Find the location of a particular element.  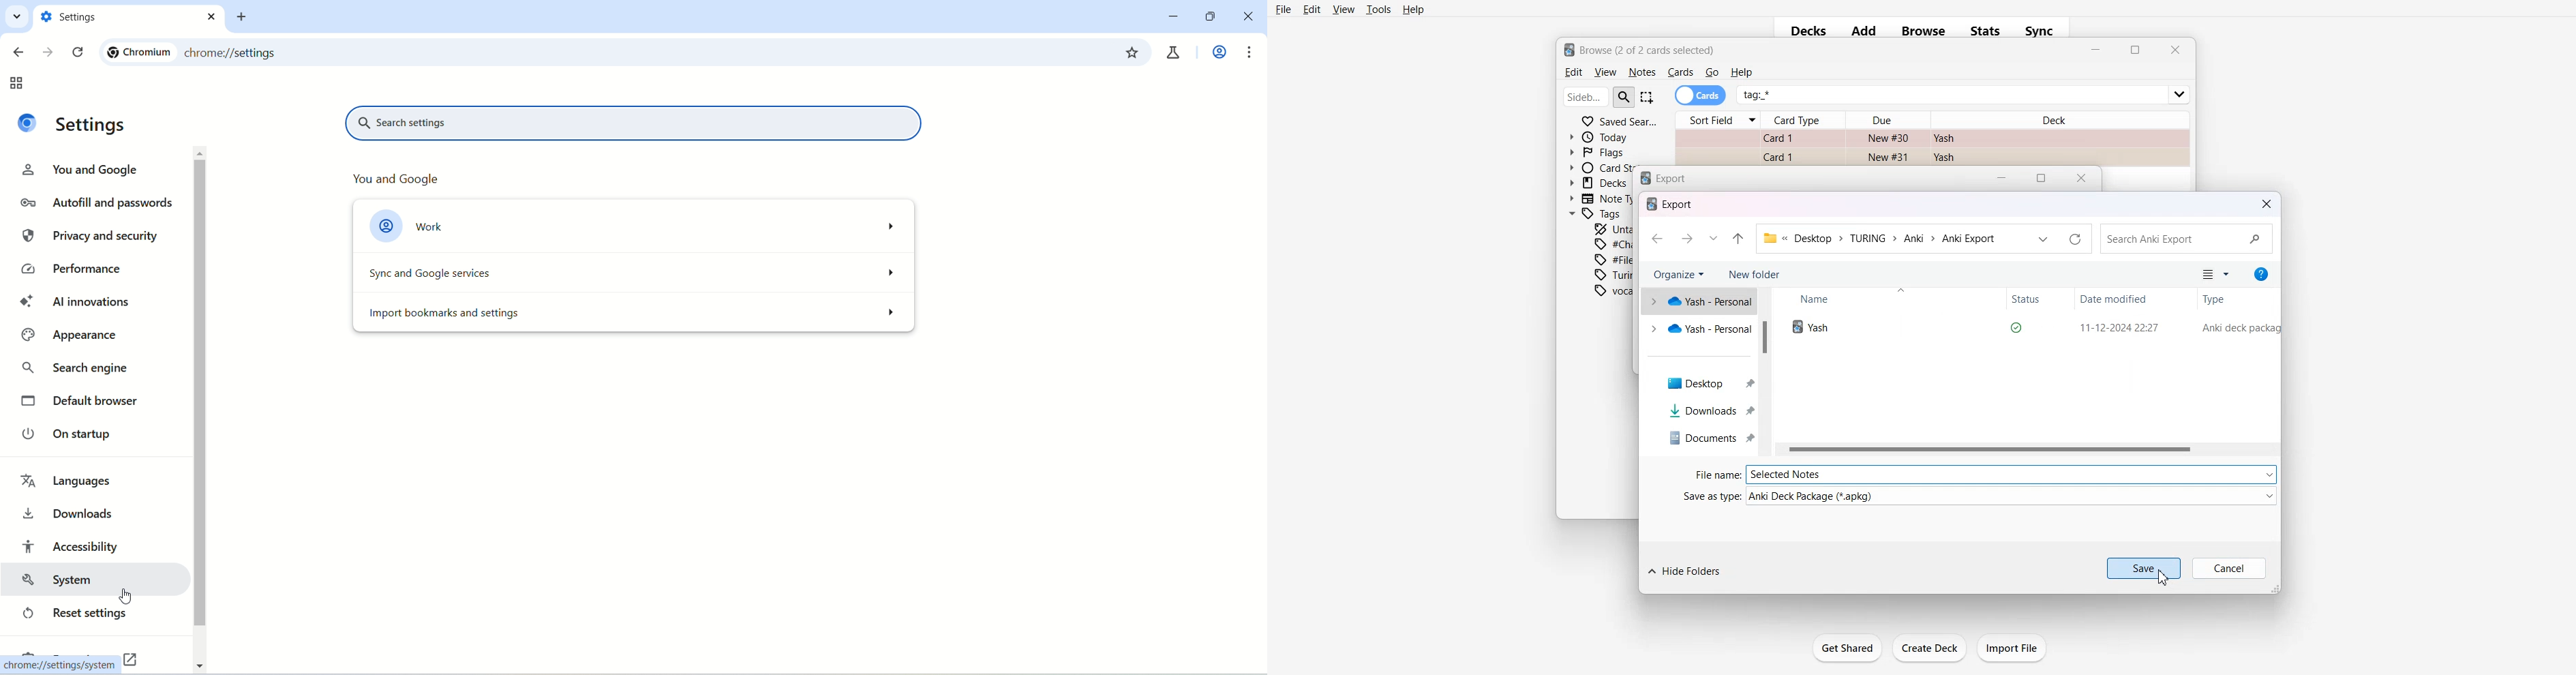

Save is located at coordinates (2145, 568).